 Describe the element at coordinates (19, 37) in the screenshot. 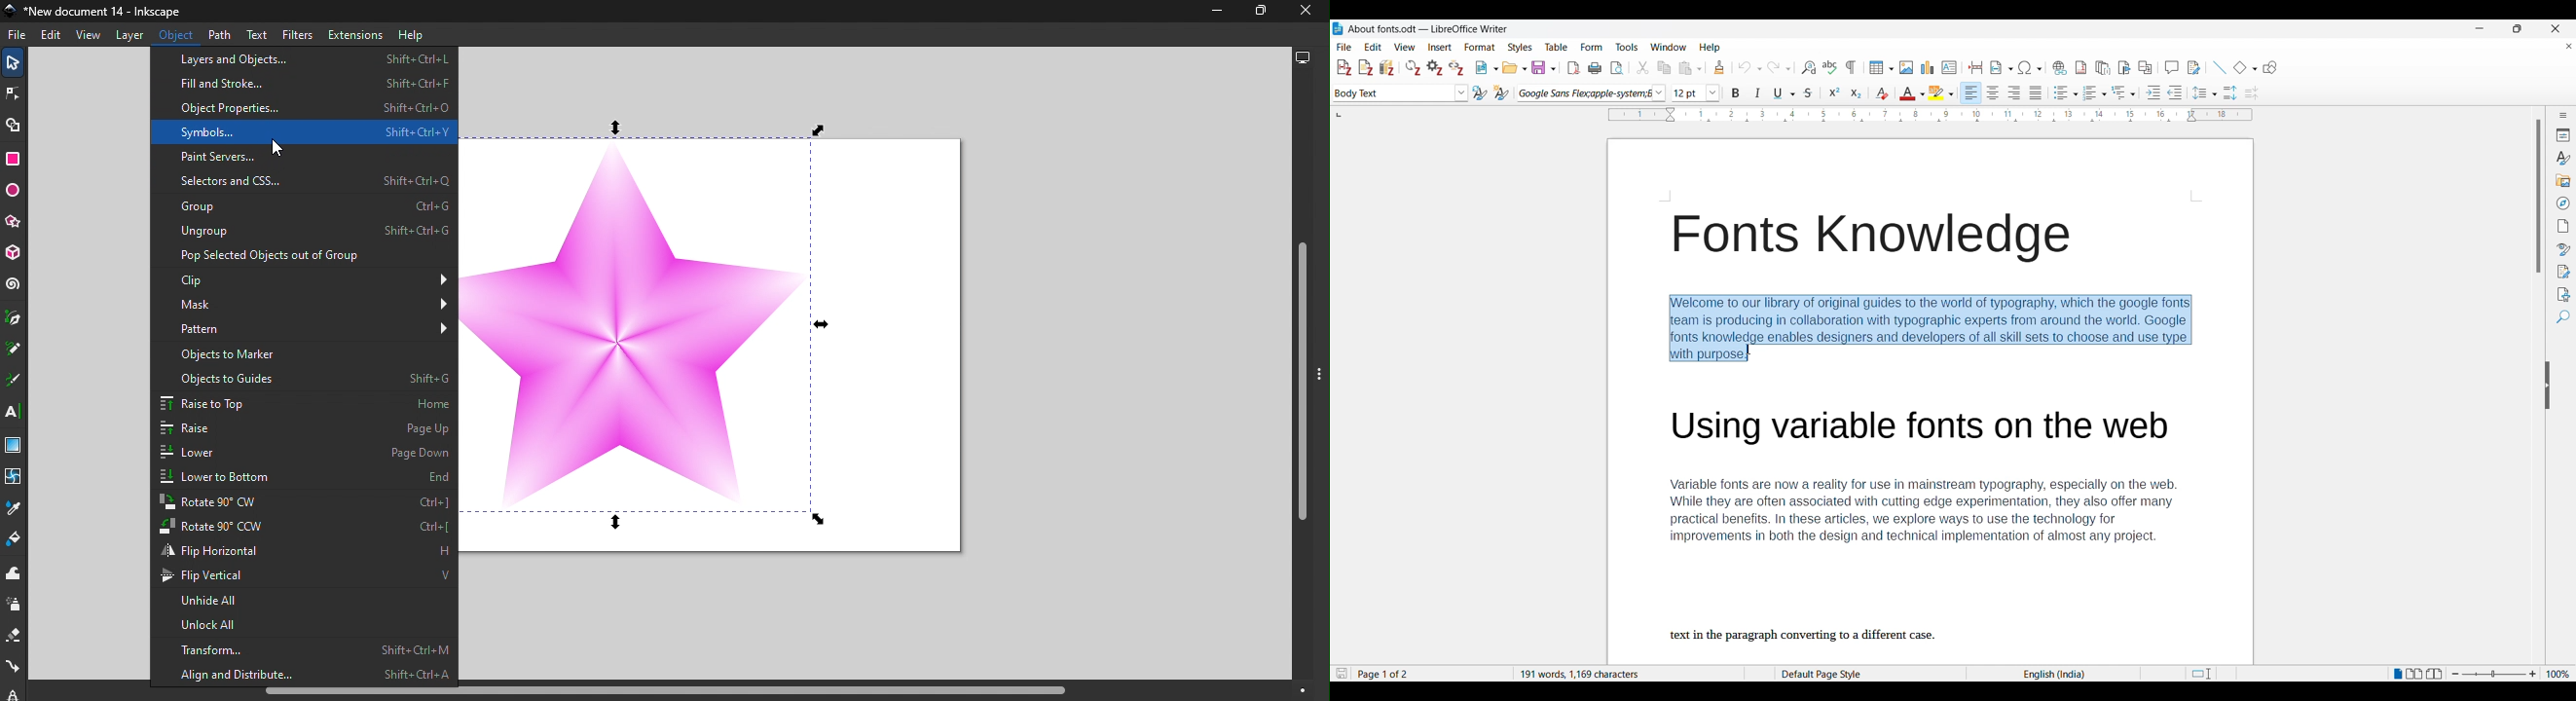

I see `File` at that location.